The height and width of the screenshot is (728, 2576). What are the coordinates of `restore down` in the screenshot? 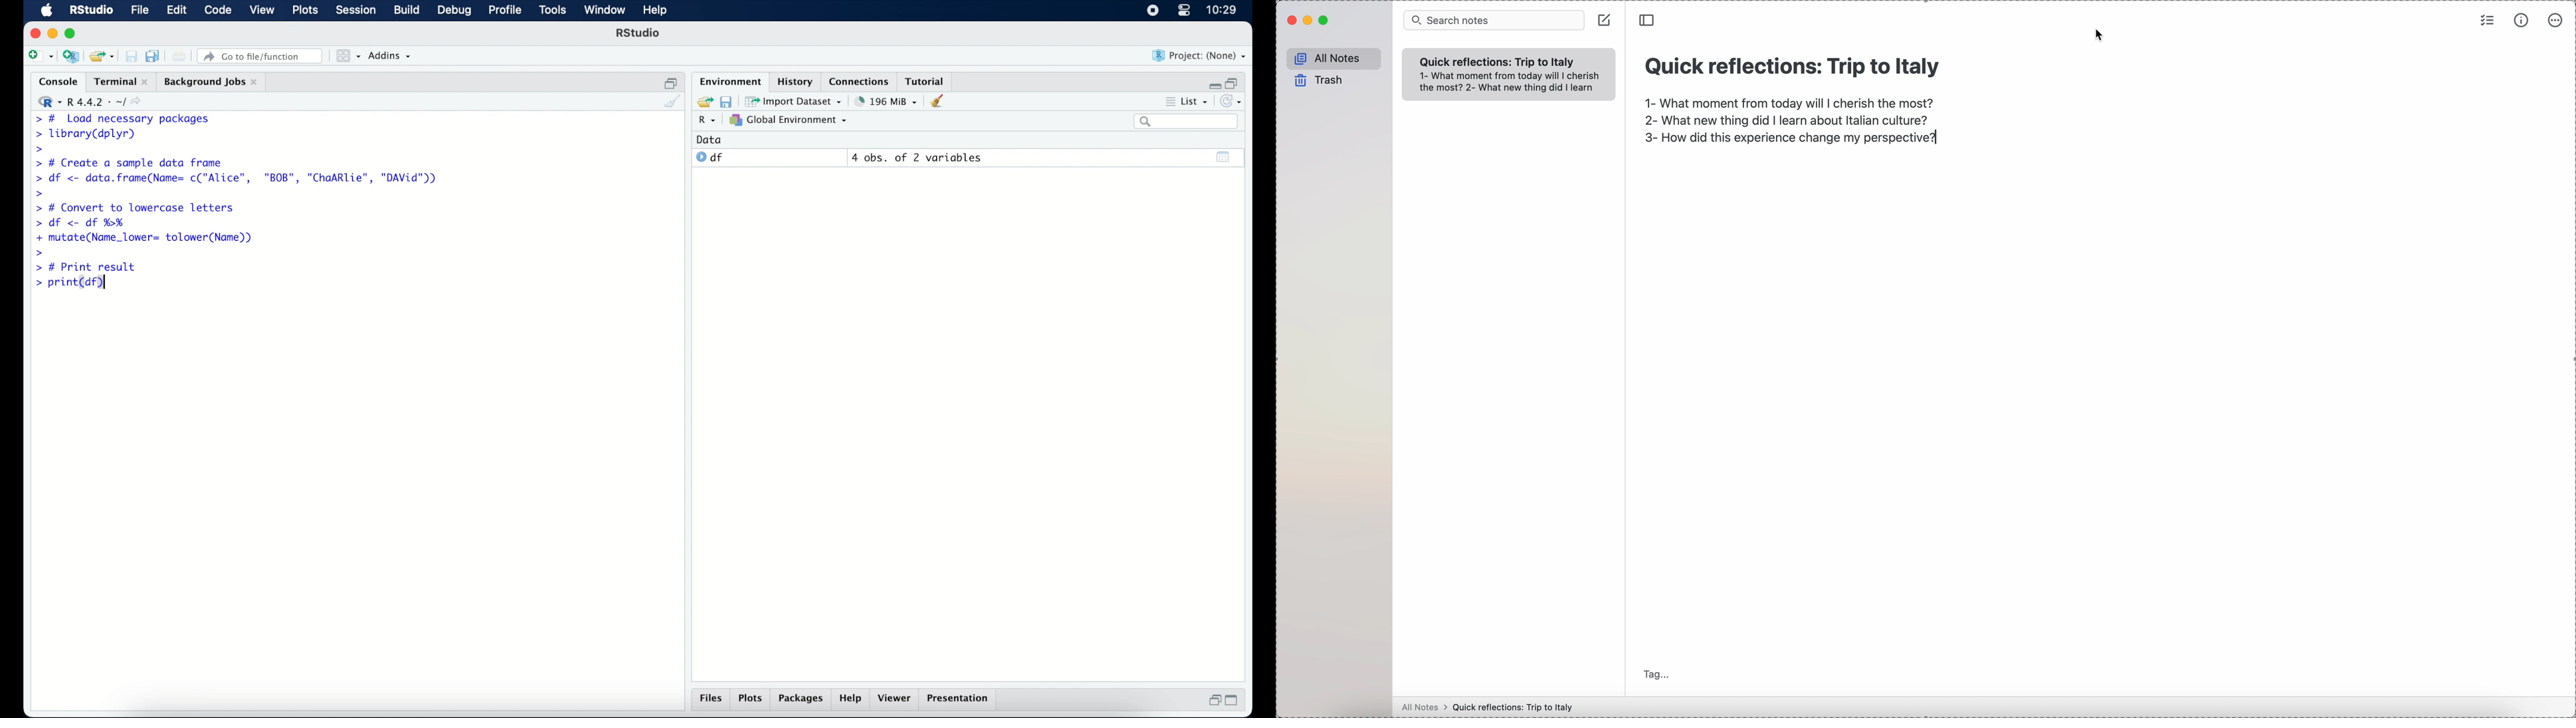 It's located at (1235, 82).